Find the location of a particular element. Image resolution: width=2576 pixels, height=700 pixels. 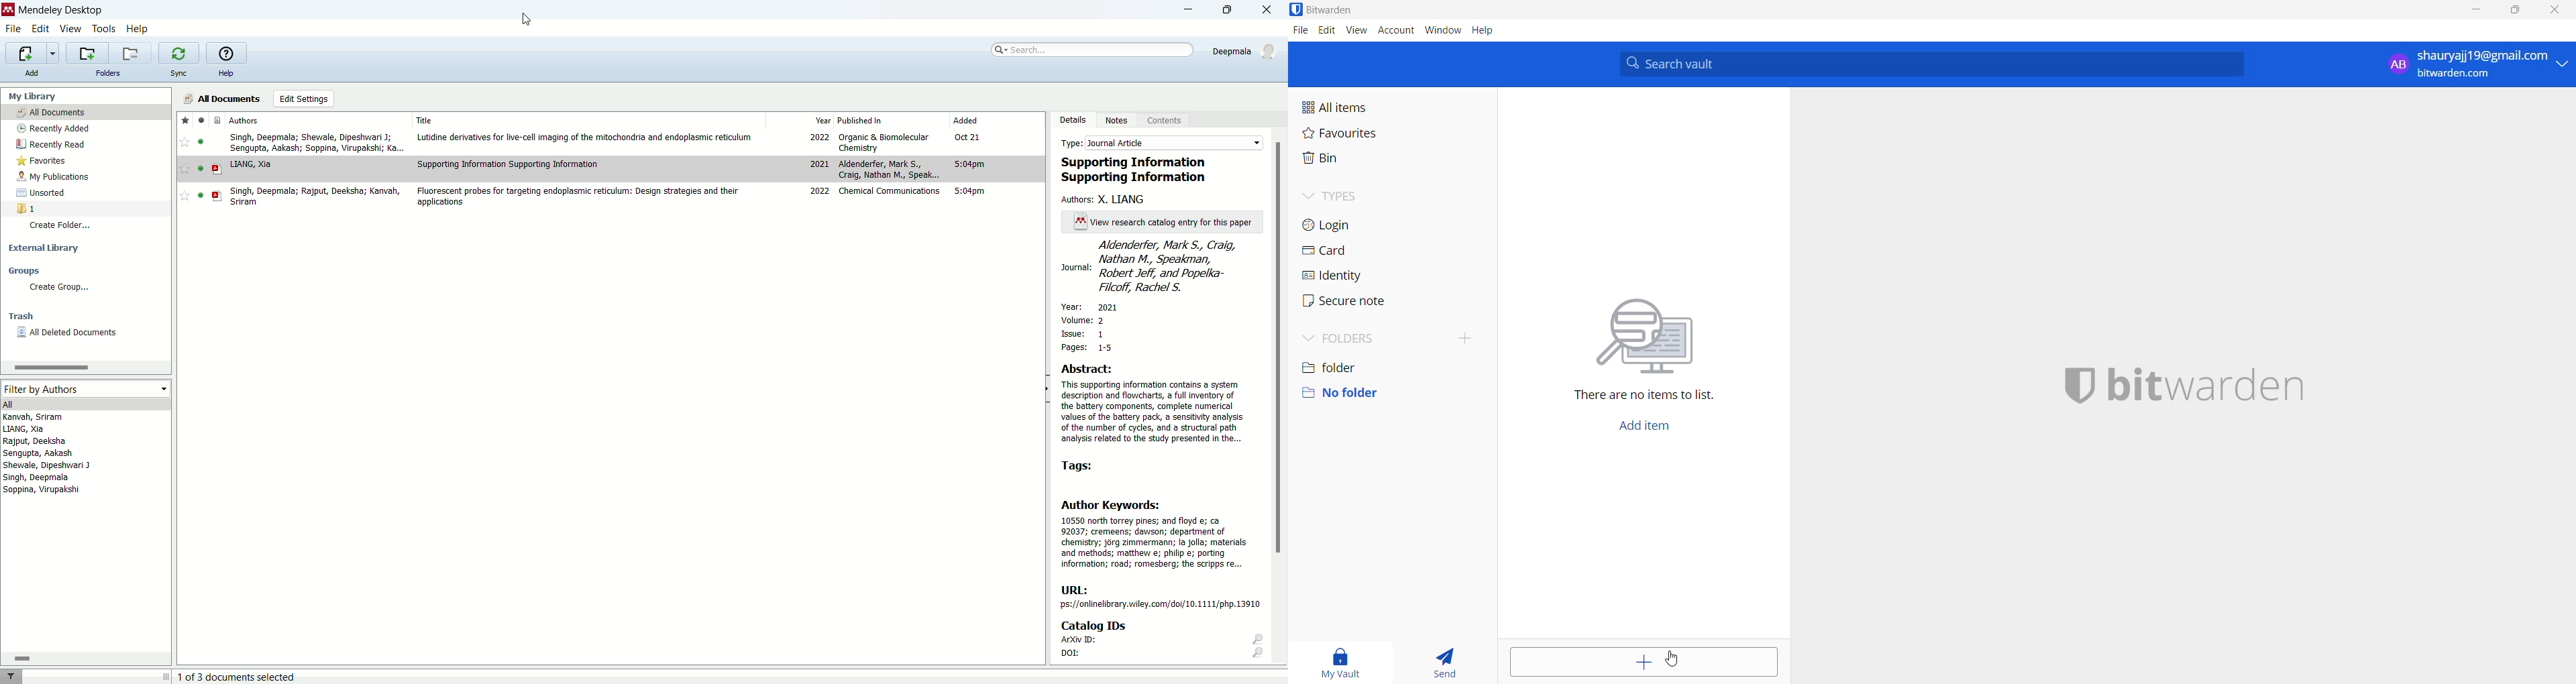

year is located at coordinates (824, 119).